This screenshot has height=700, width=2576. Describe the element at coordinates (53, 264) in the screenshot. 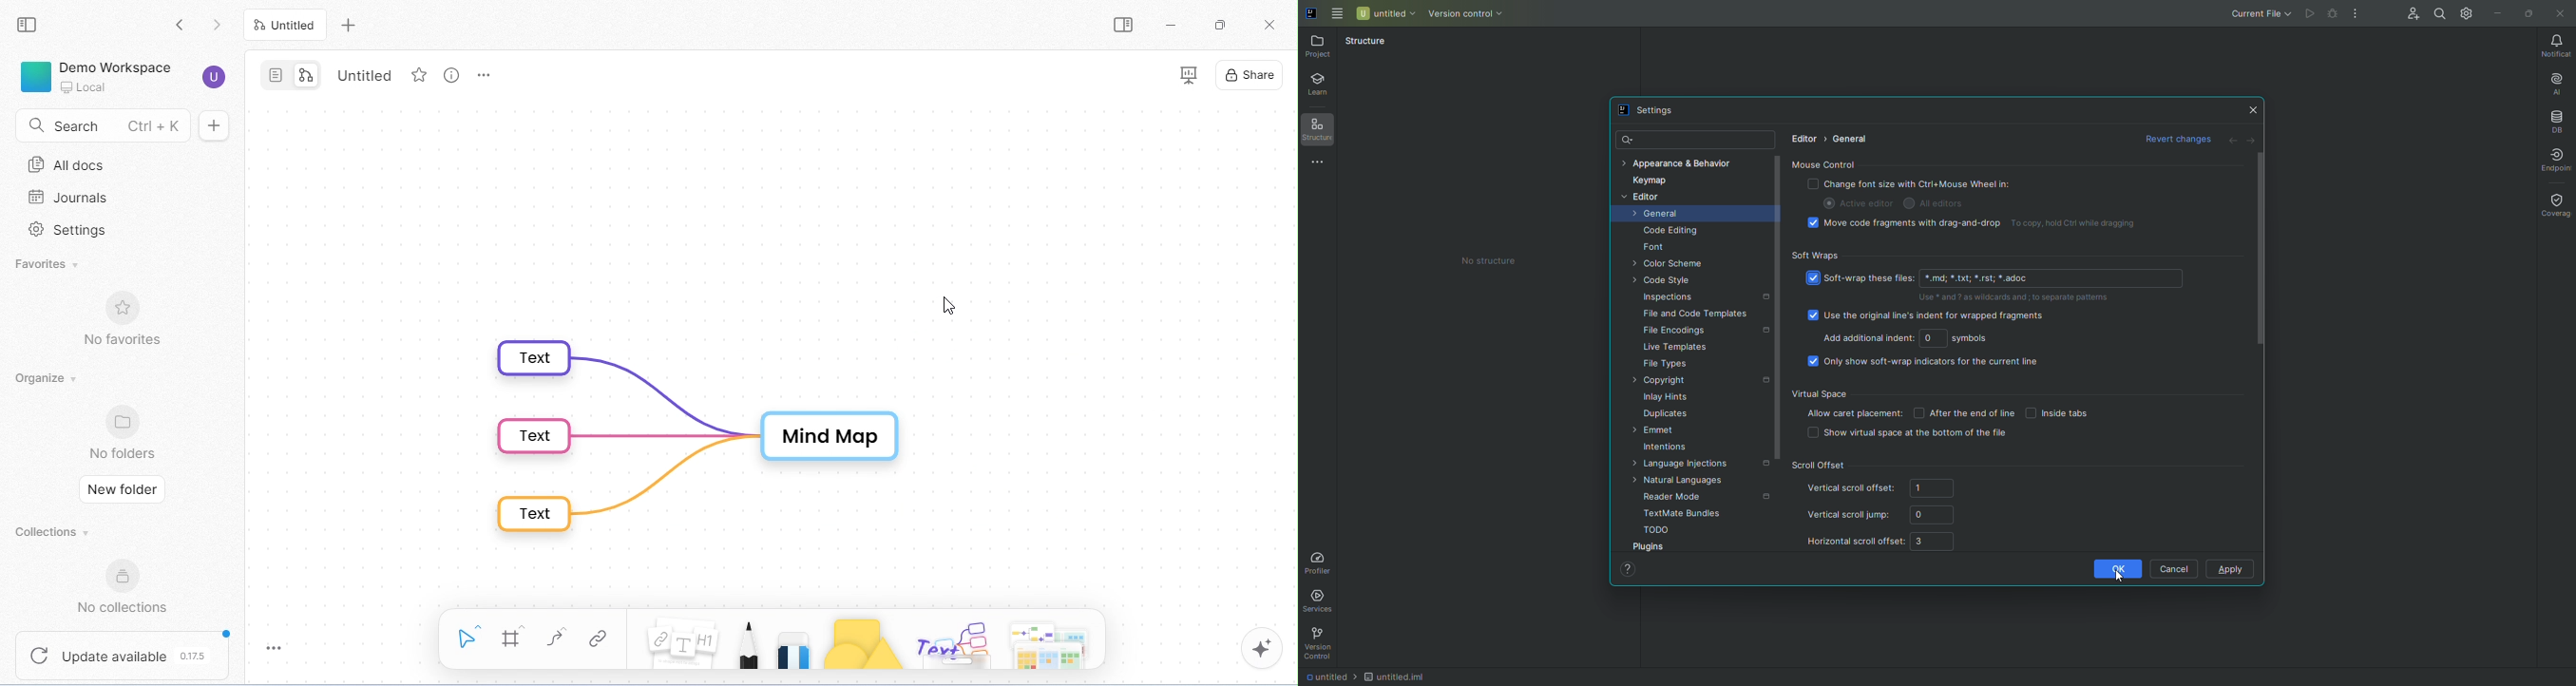

I see `favorites` at that location.